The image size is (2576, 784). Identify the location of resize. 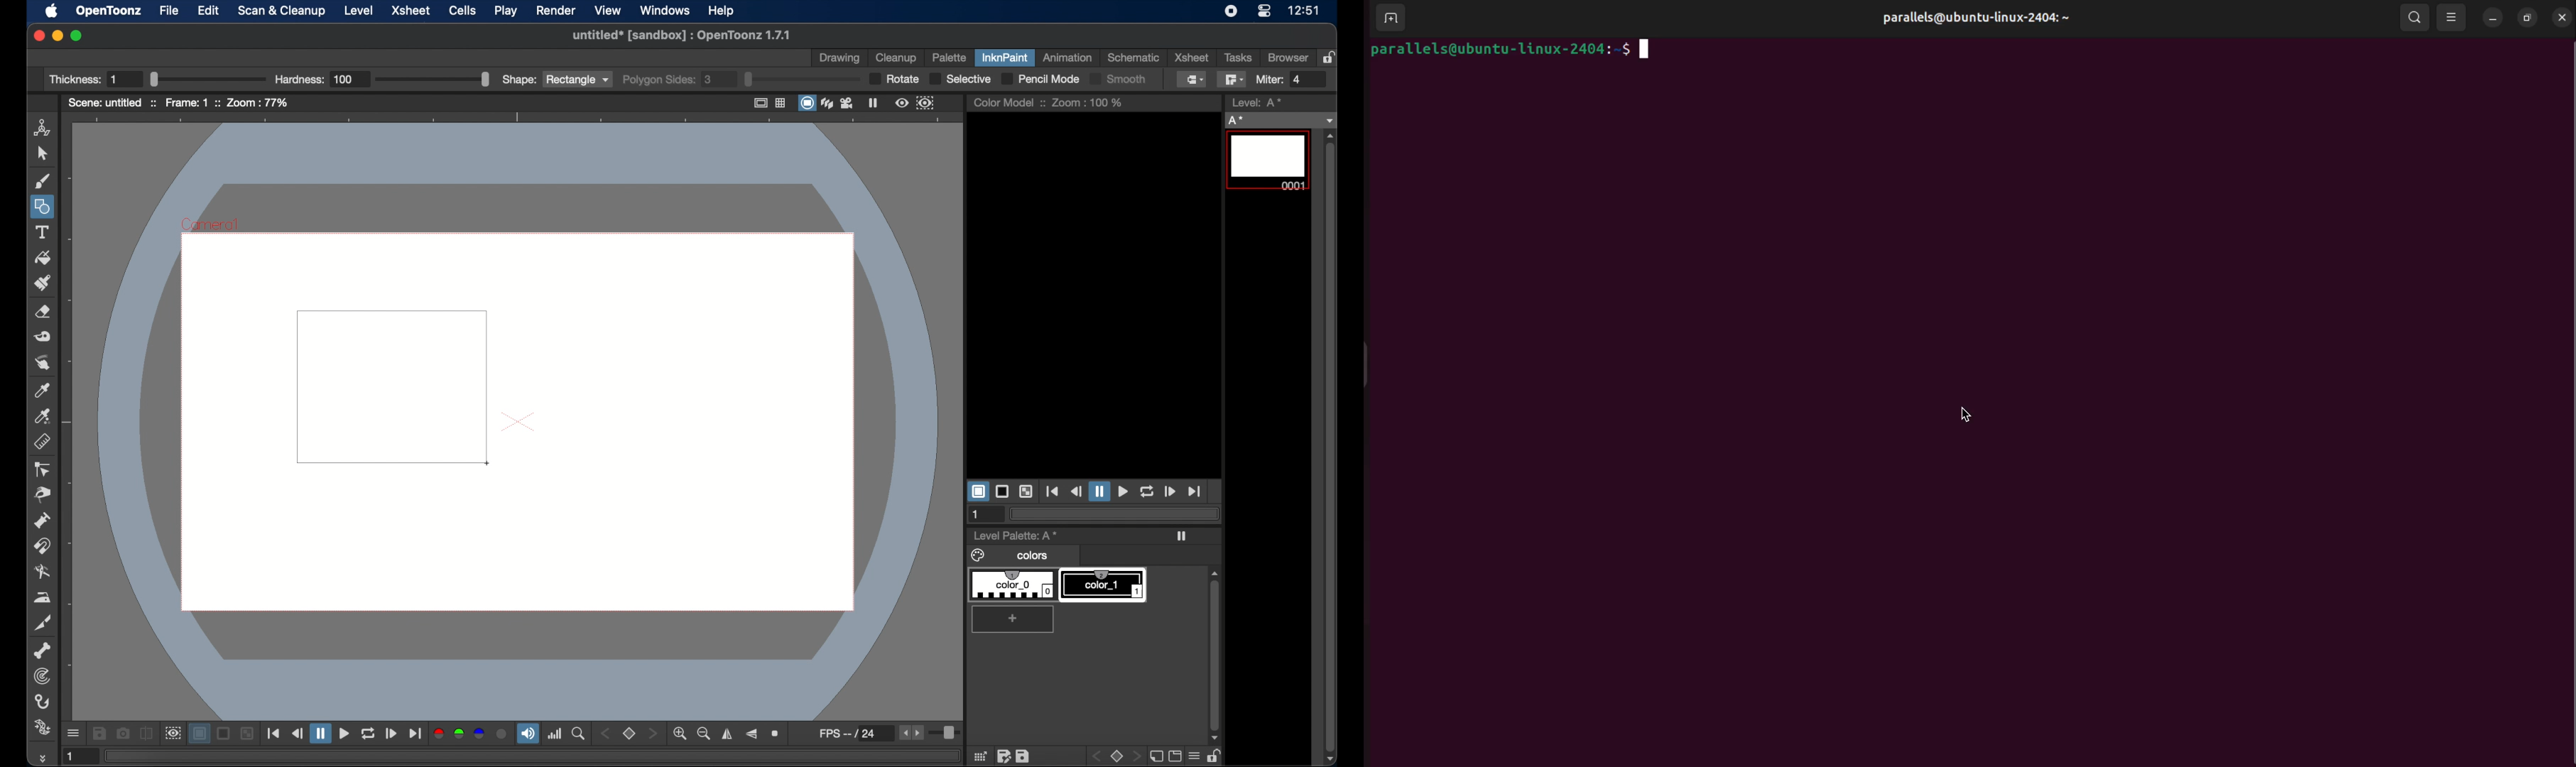
(2527, 17).